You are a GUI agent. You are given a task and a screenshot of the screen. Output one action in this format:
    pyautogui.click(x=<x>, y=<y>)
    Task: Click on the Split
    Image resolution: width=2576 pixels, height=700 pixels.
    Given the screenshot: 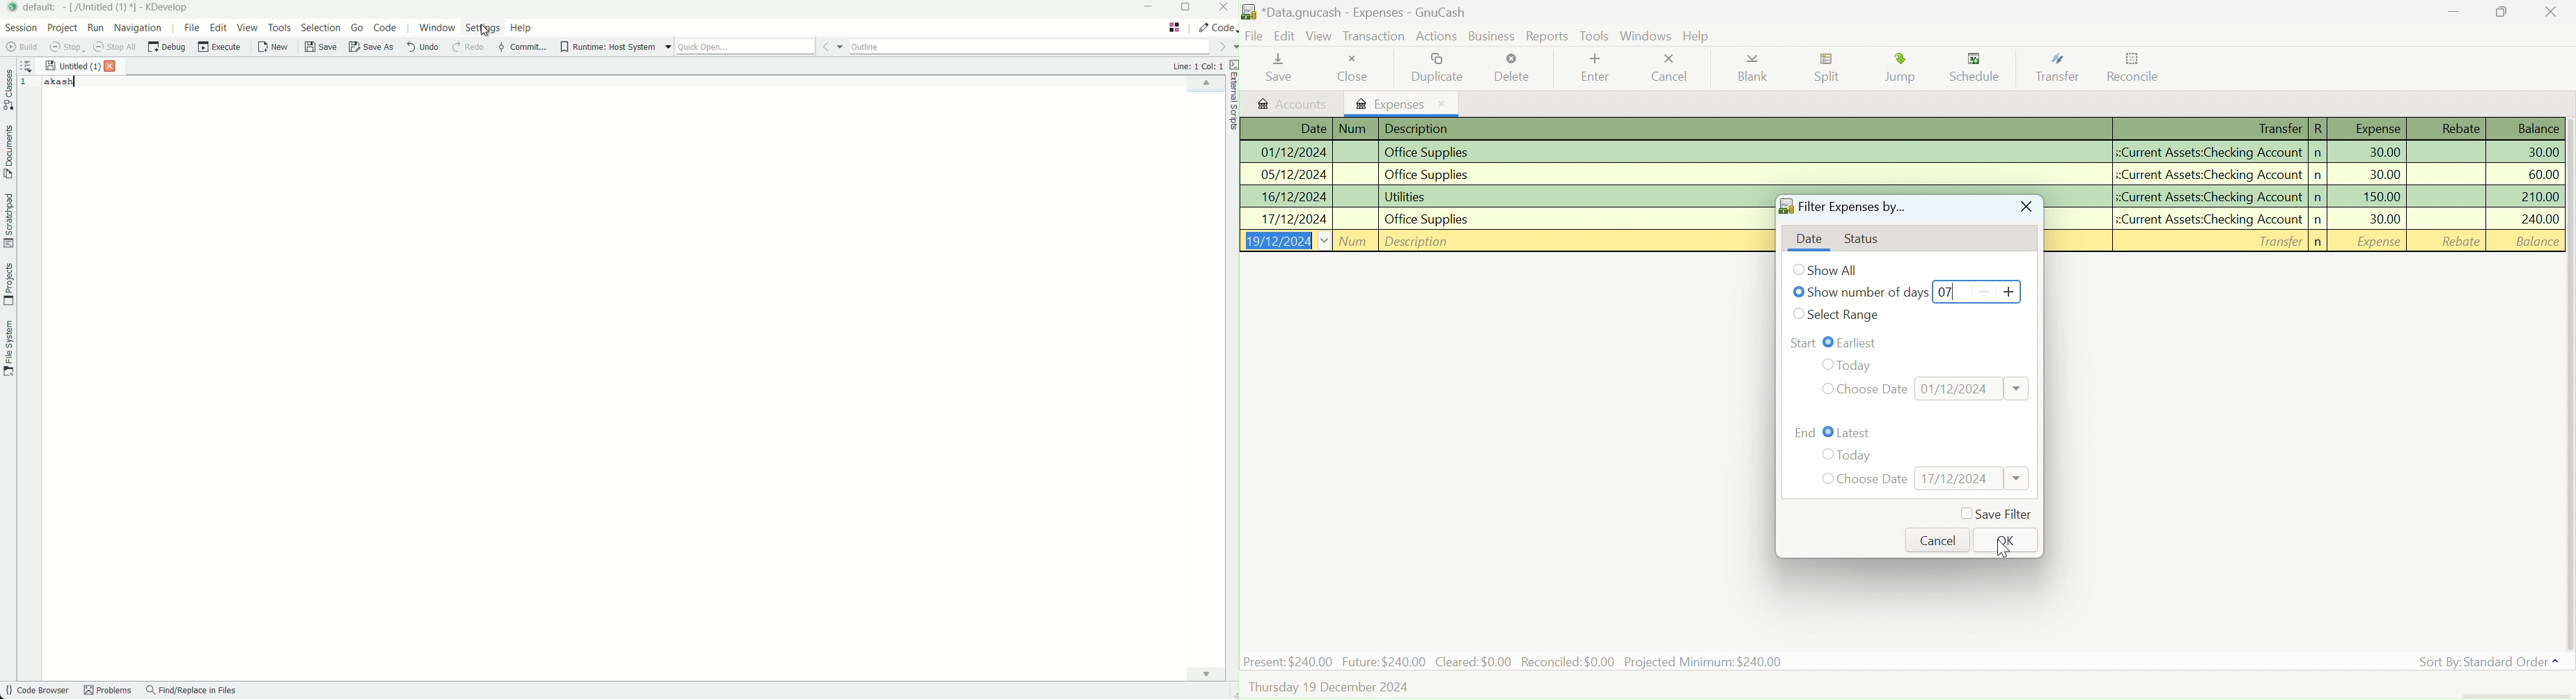 What is the action you would take?
    pyautogui.click(x=1831, y=70)
    